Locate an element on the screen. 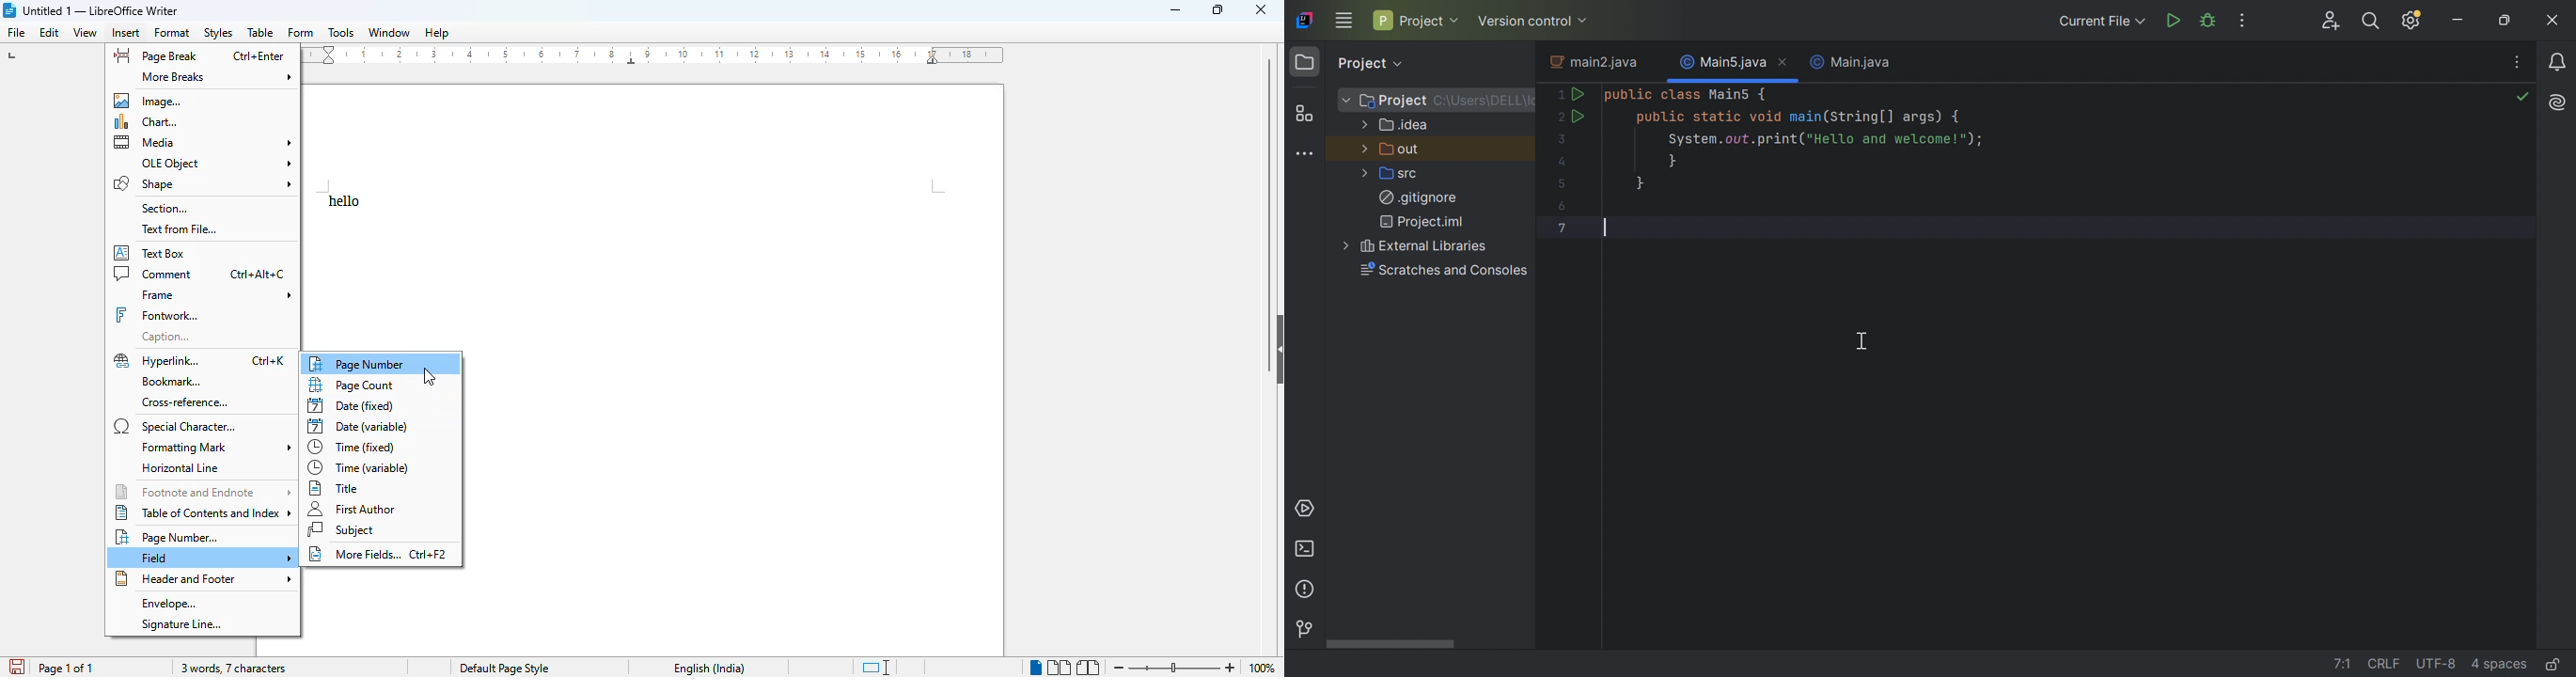 This screenshot has width=2576, height=700. 3 words, 7 characters is located at coordinates (237, 669).